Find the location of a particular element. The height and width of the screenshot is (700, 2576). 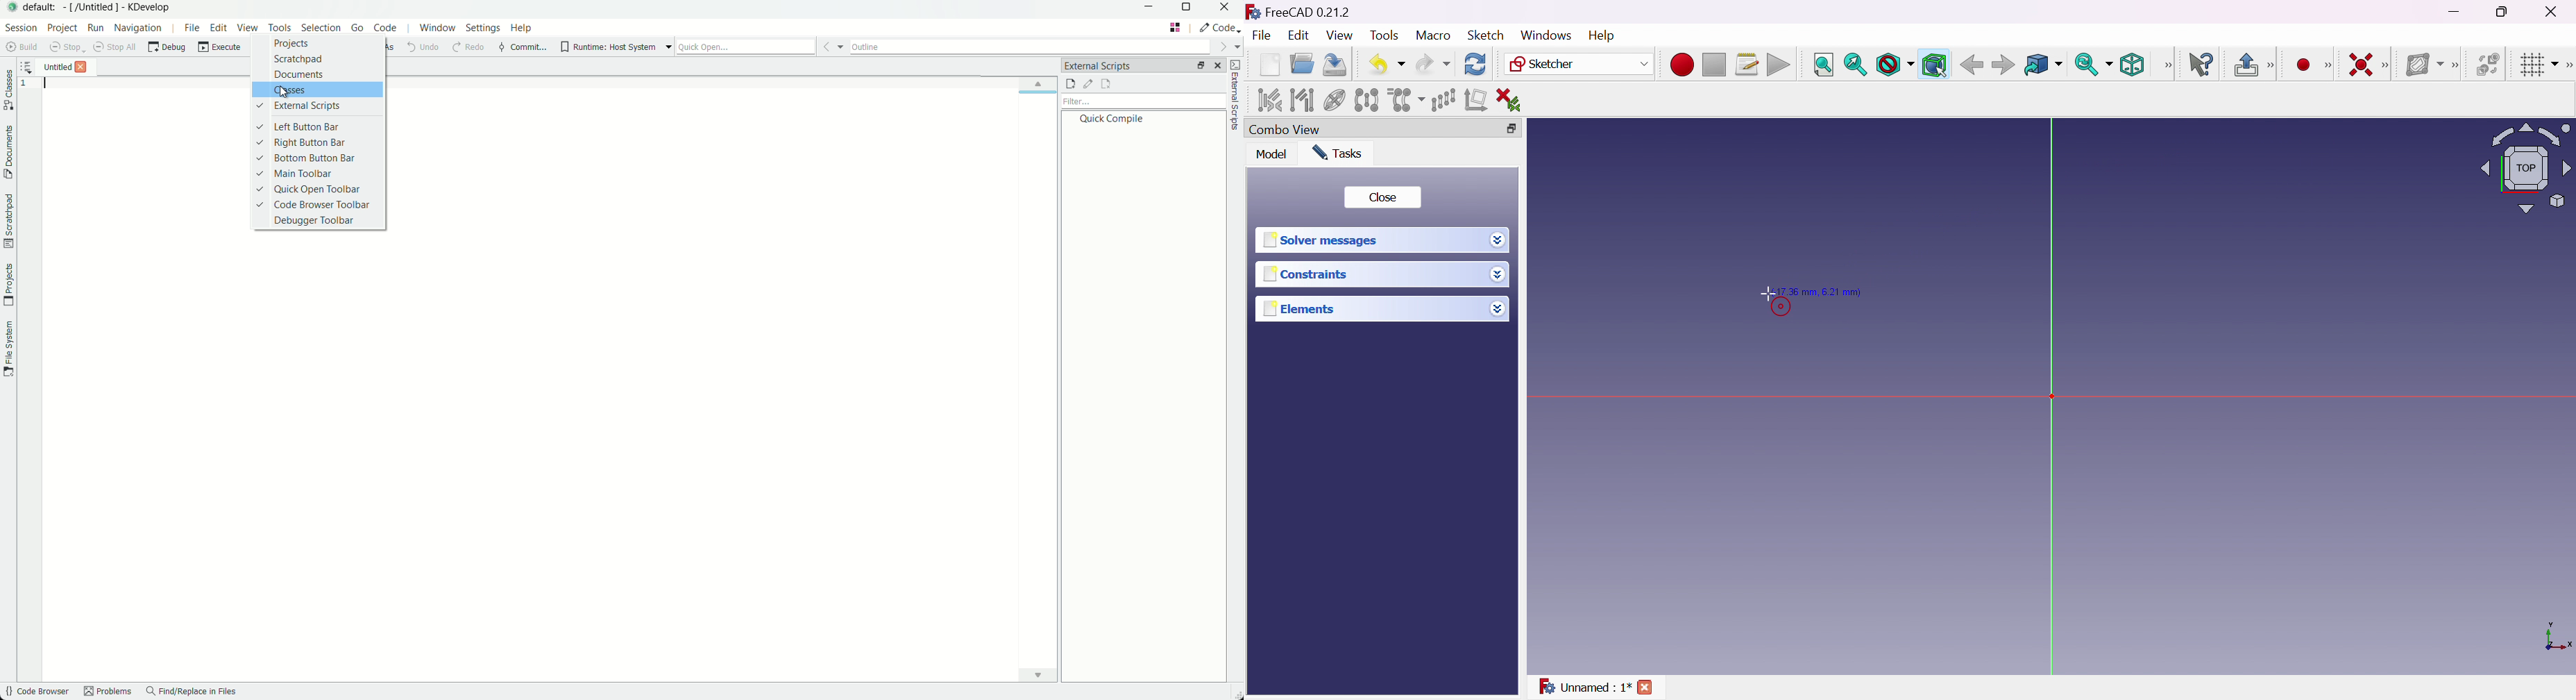

Redo is located at coordinates (1433, 64).